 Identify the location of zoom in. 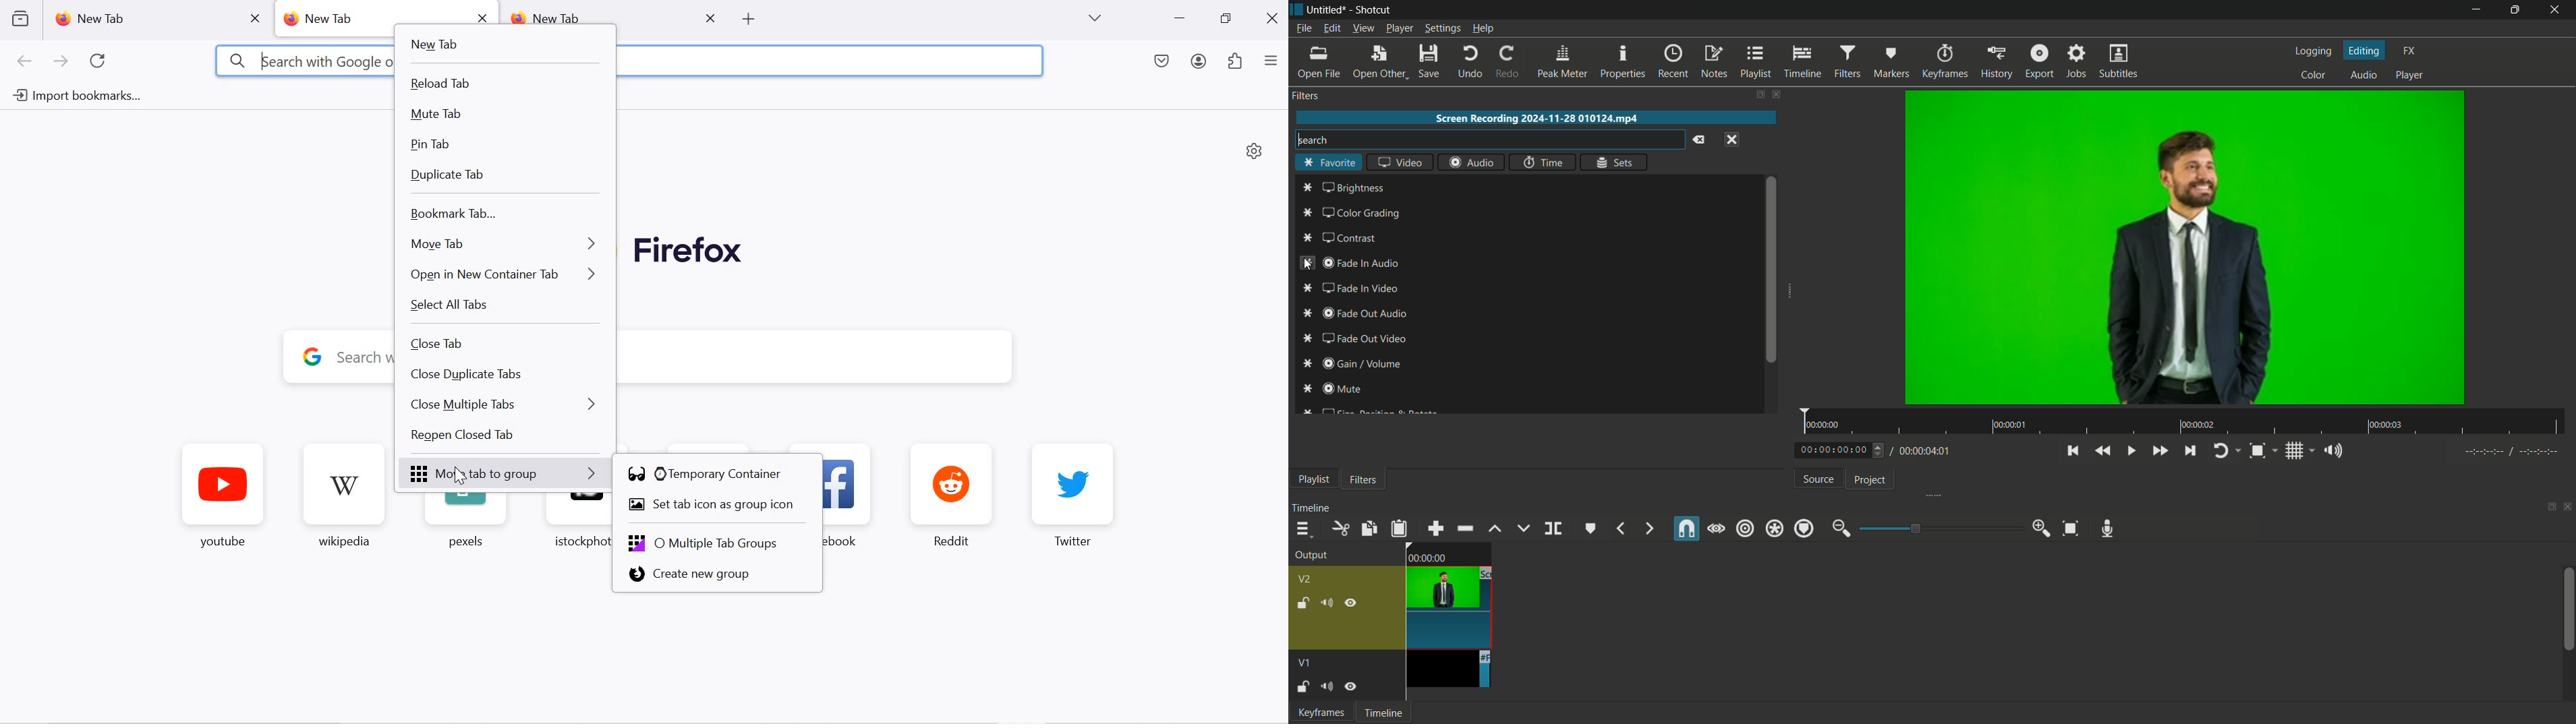
(2042, 529).